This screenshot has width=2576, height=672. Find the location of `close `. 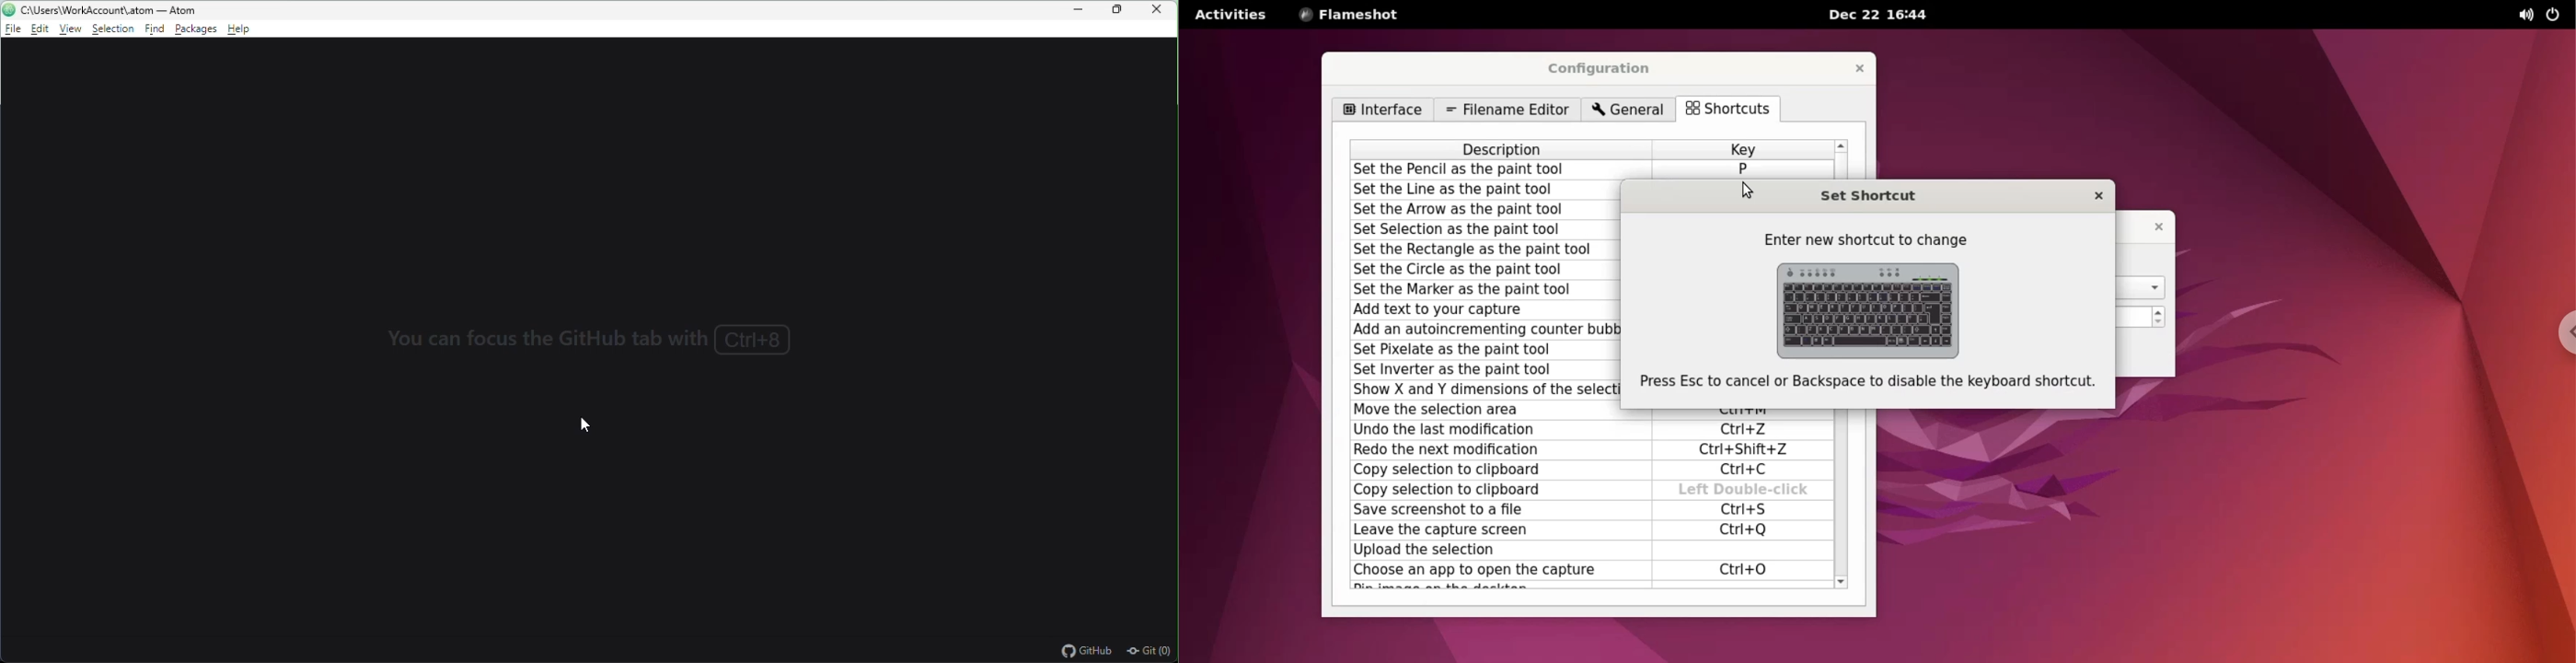

close  is located at coordinates (2094, 197).